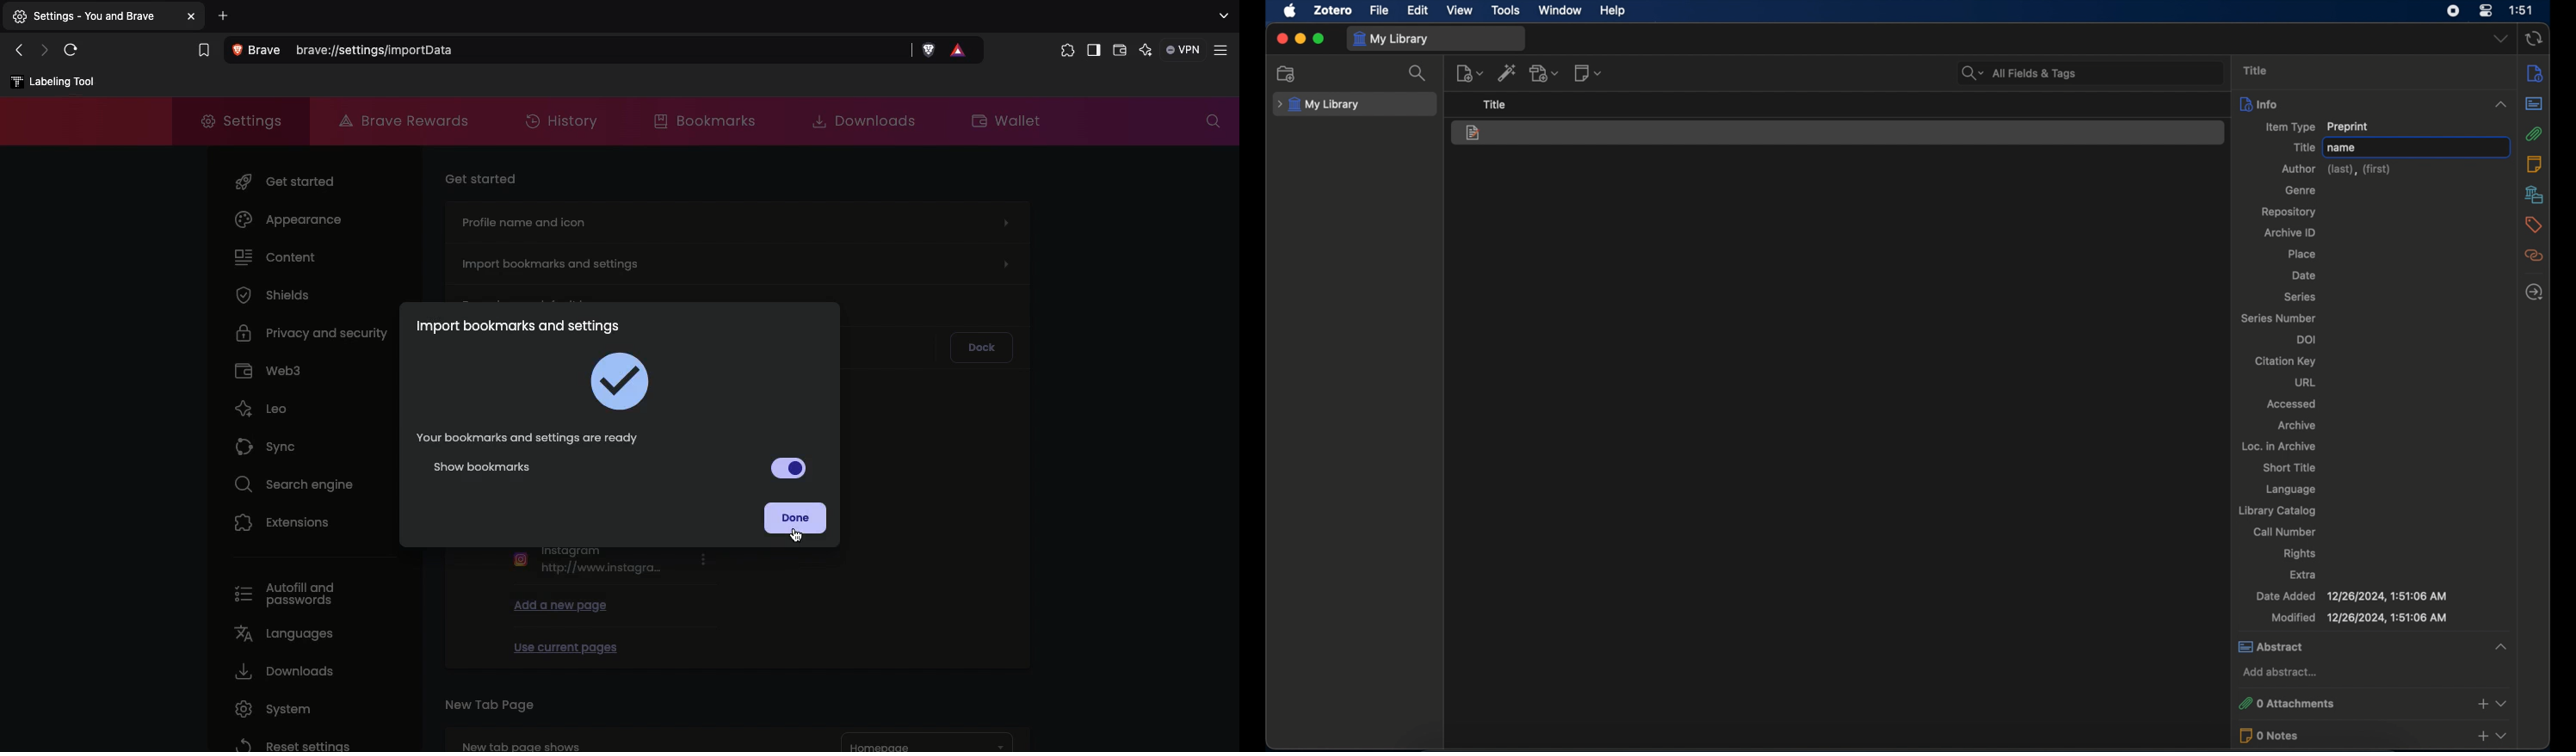 Image resolution: width=2576 pixels, height=756 pixels. What do you see at coordinates (1222, 16) in the screenshot?
I see `search tabs` at bounding box center [1222, 16].